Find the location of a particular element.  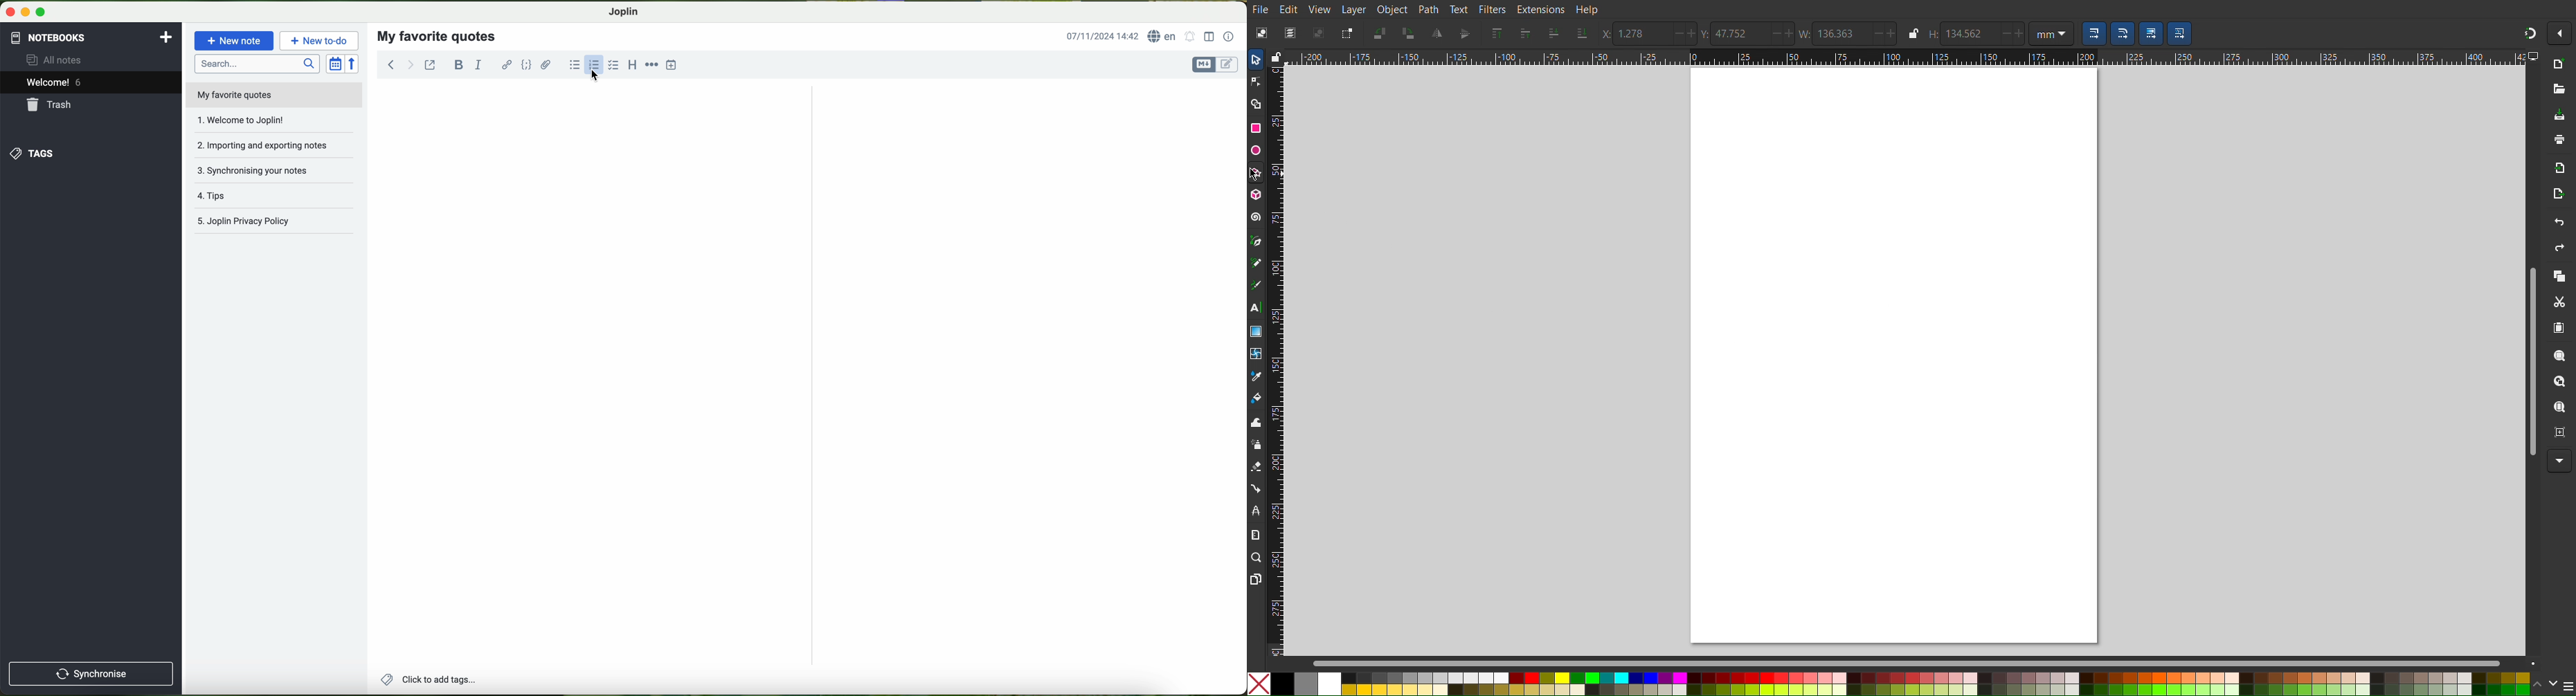

add tags is located at coordinates (428, 681).